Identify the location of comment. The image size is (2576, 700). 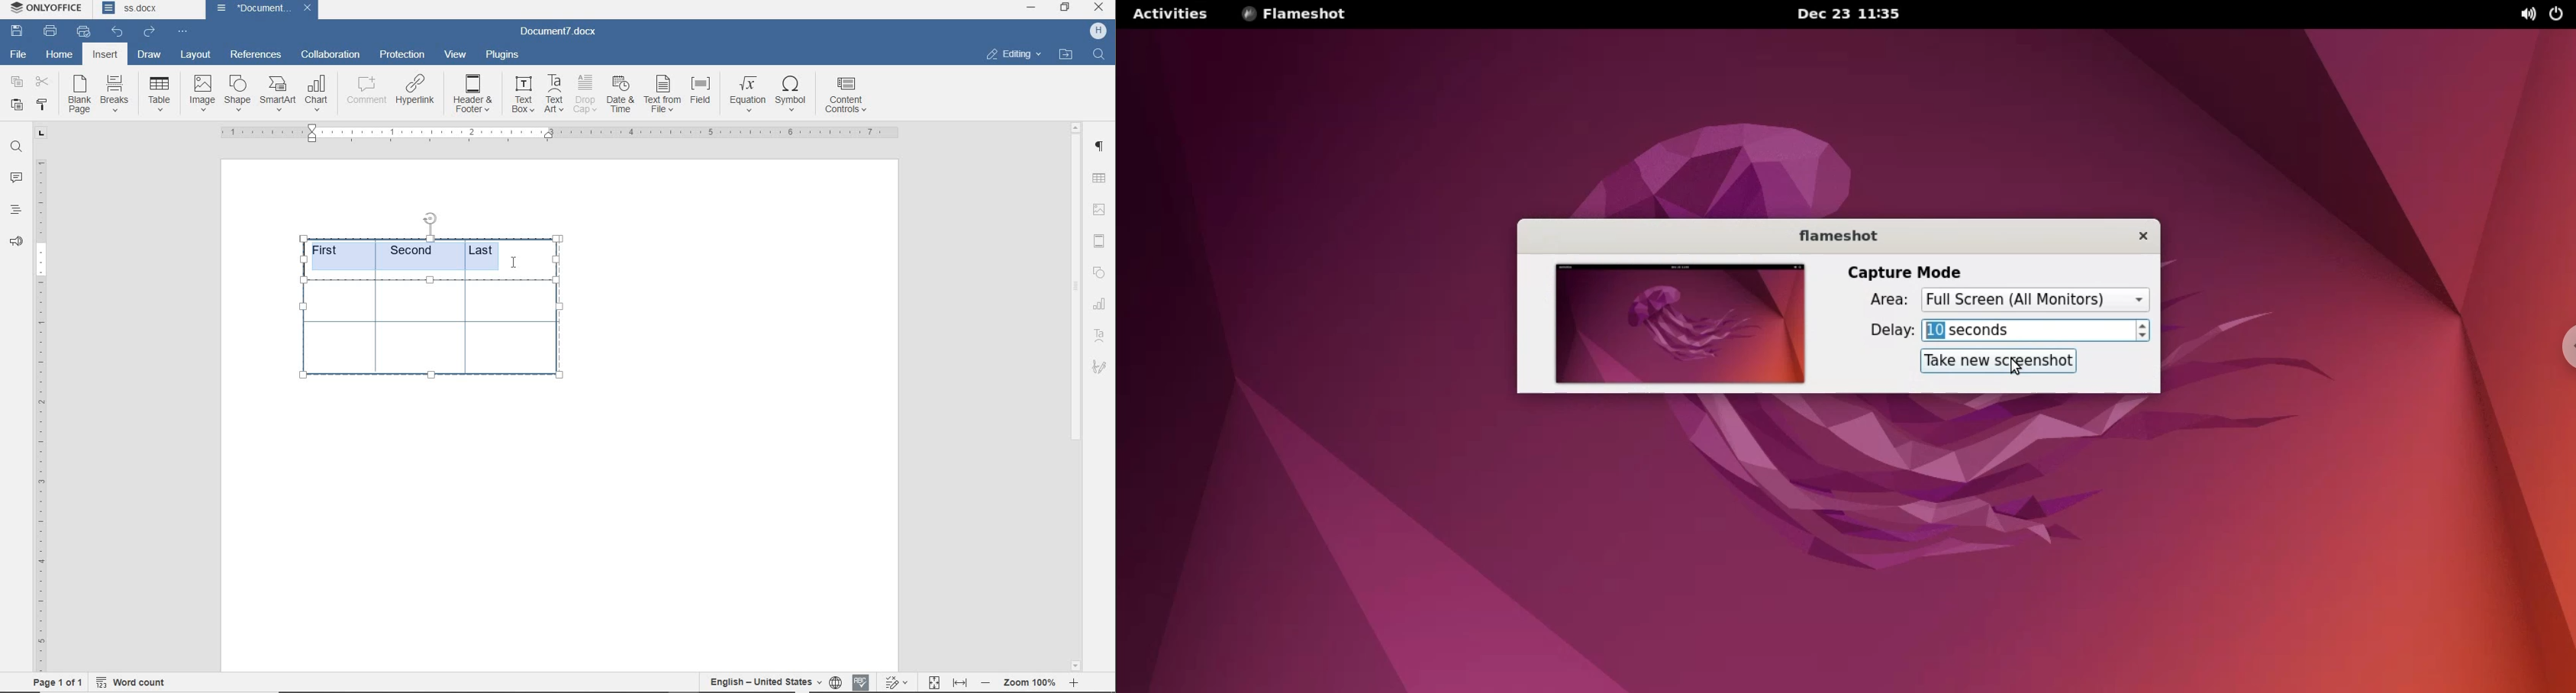
(366, 92).